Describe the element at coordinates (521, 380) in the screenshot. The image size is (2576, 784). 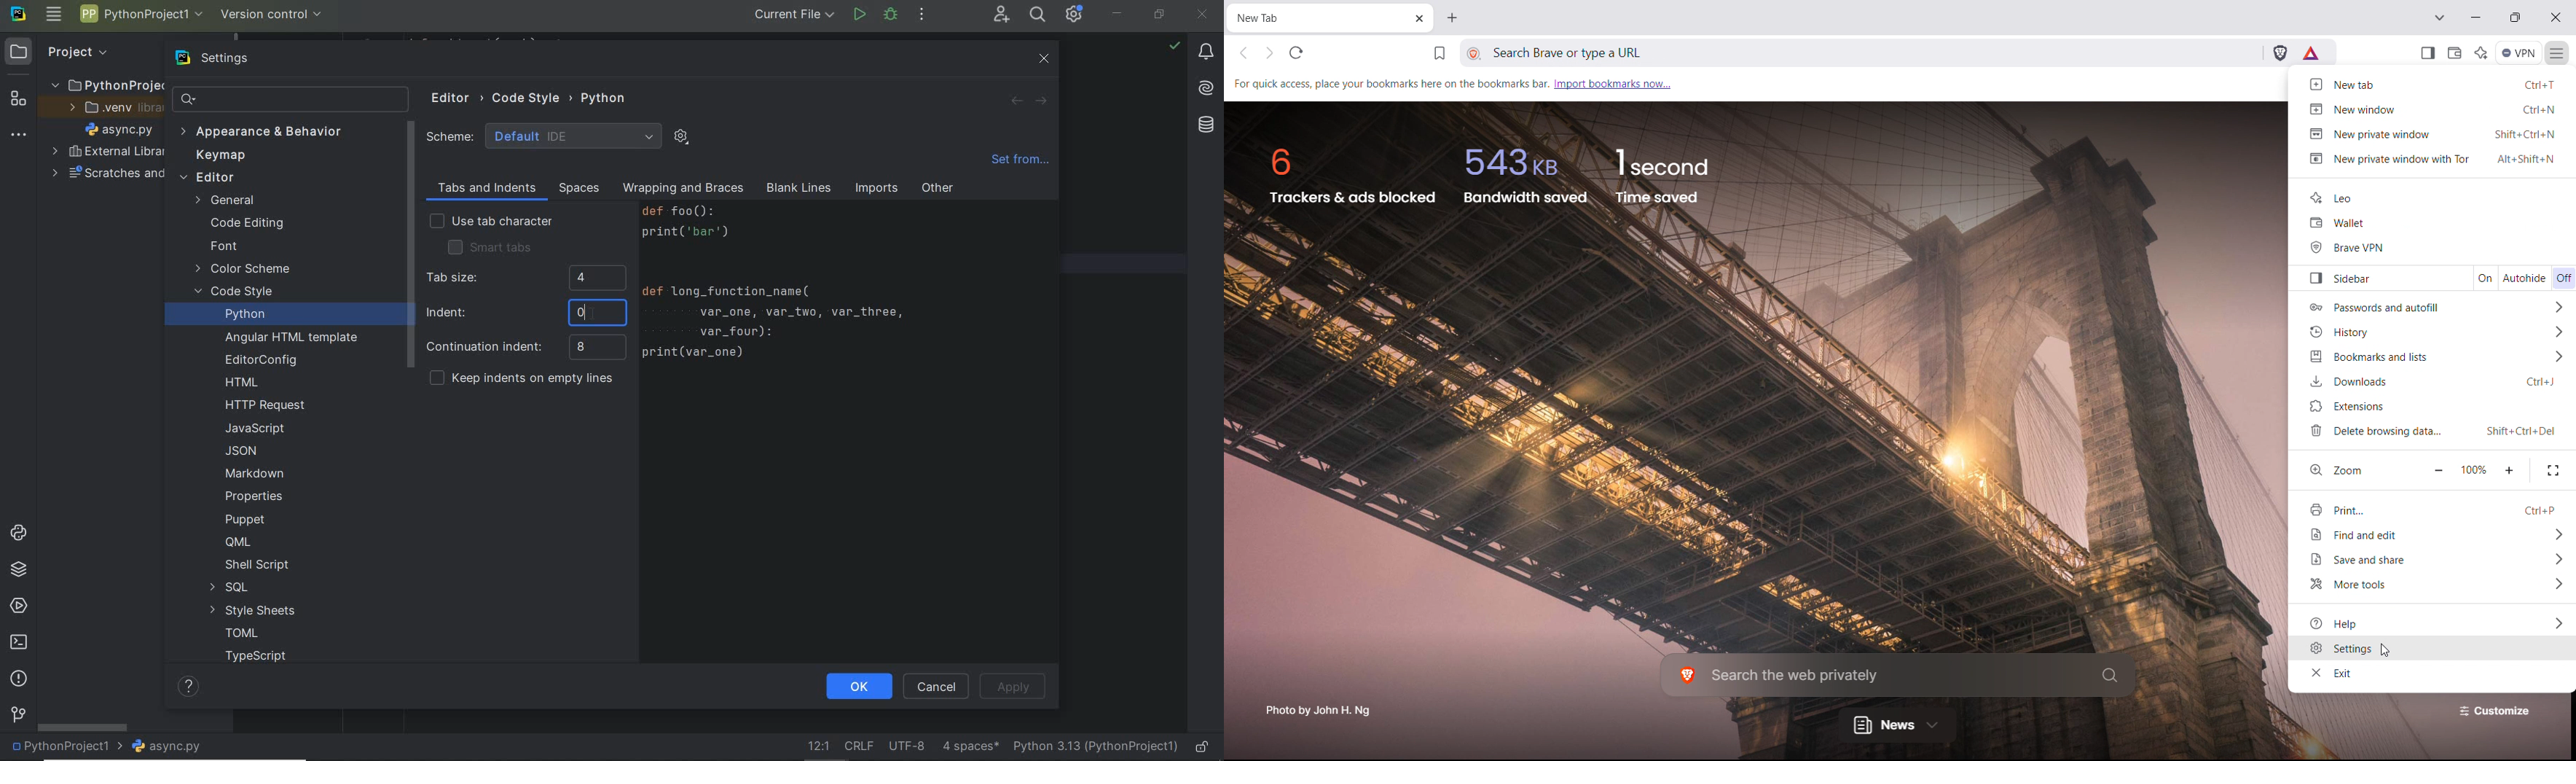
I see `keep indents on empty lines` at that location.